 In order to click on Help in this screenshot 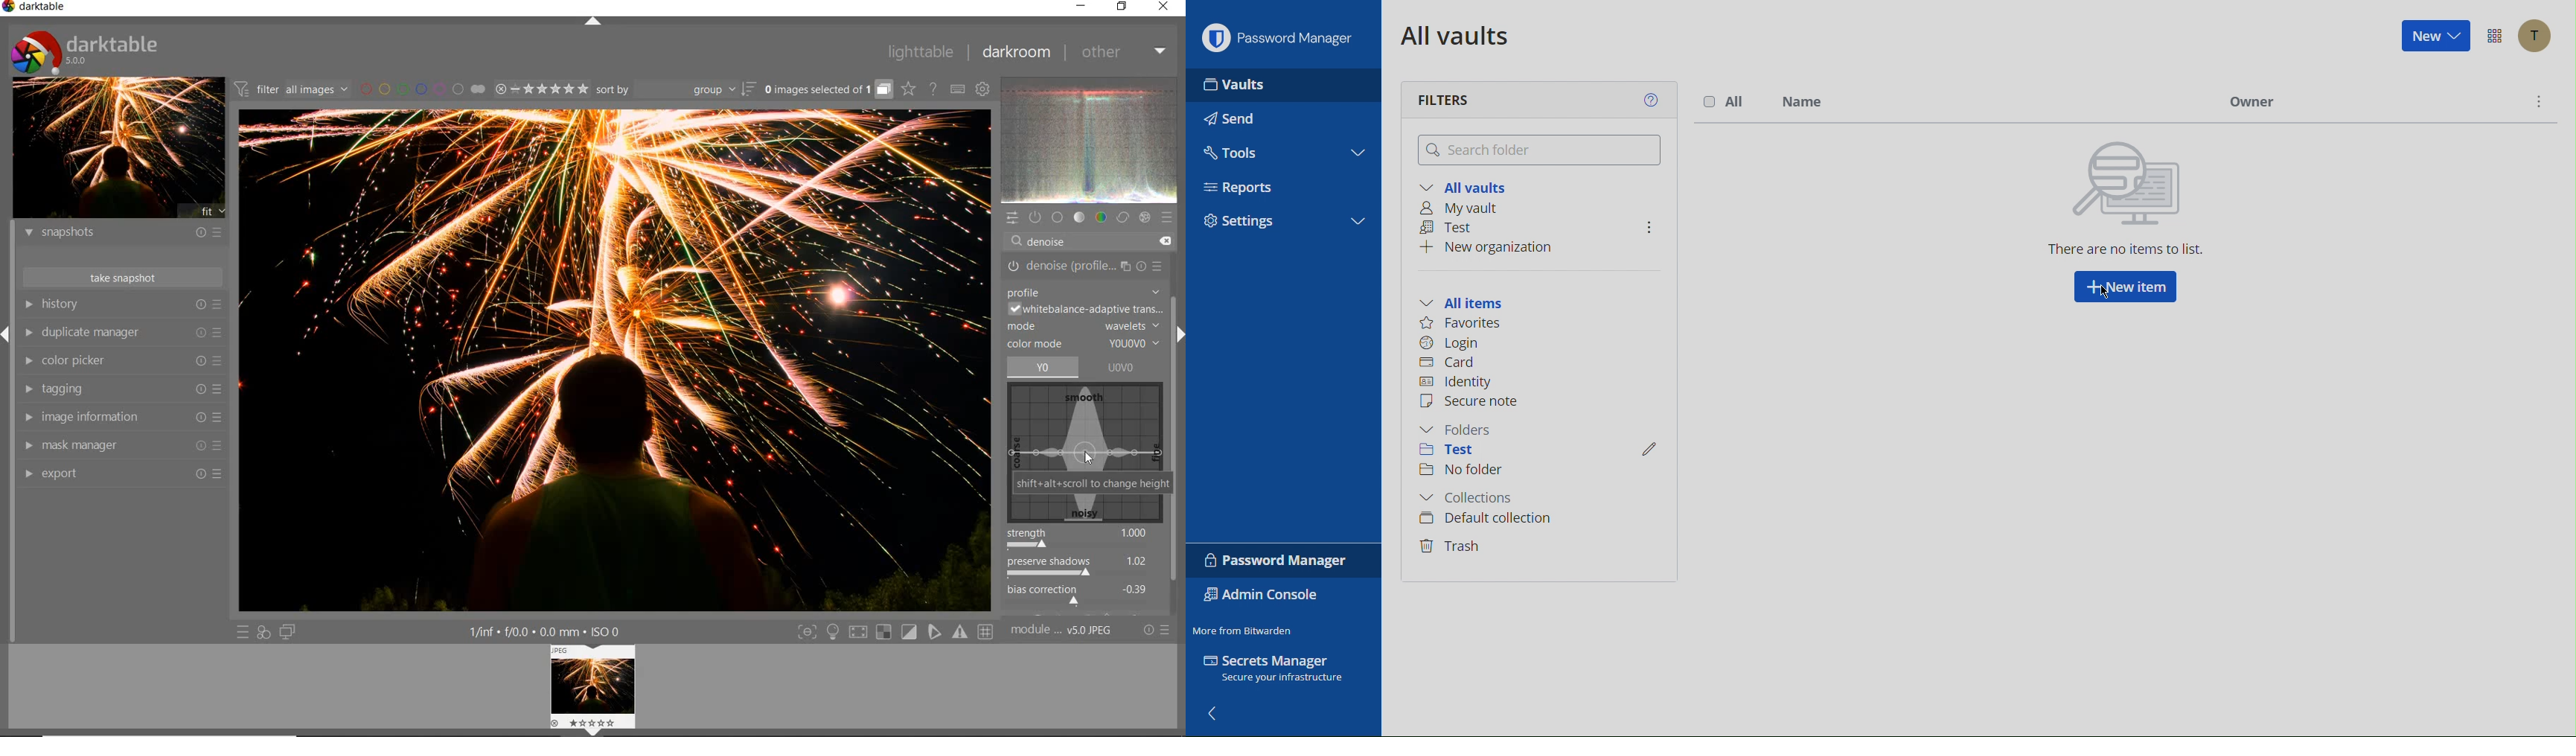, I will do `click(1652, 100)`.